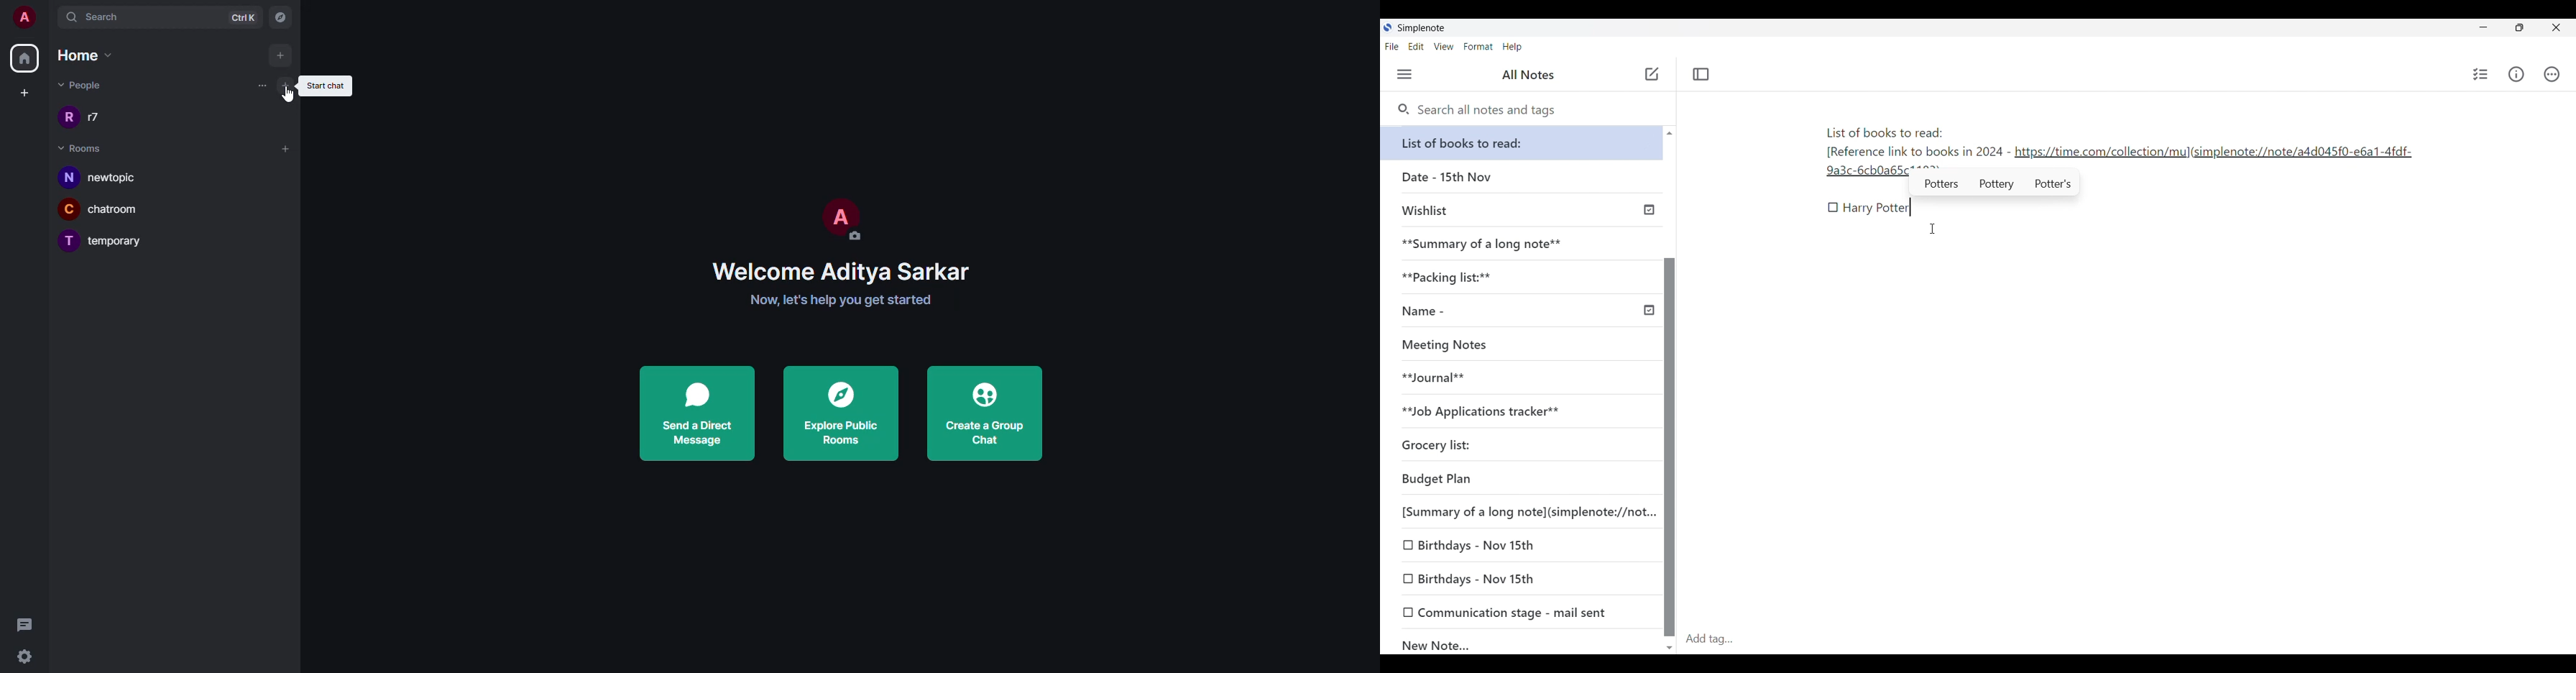  What do you see at coordinates (1521, 244) in the screenshot?
I see `**Summary of a long note**` at bounding box center [1521, 244].